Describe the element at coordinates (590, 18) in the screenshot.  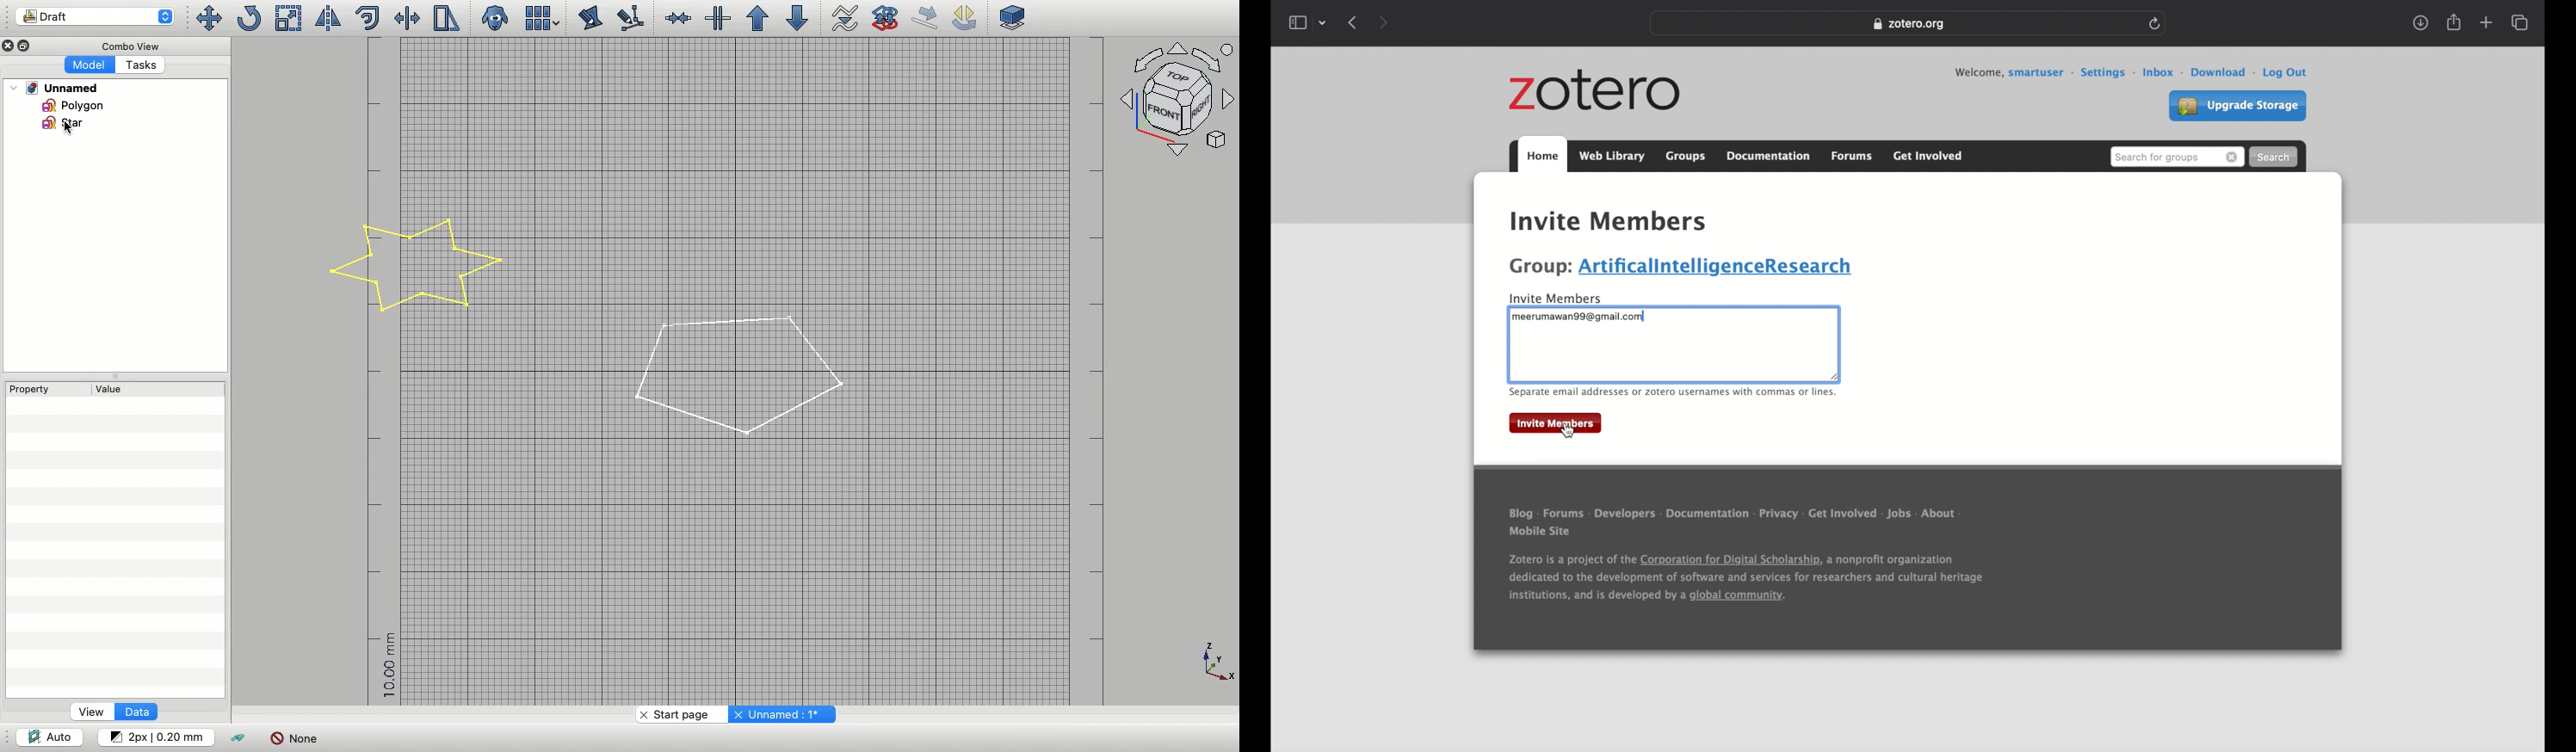
I see `Edit` at that location.